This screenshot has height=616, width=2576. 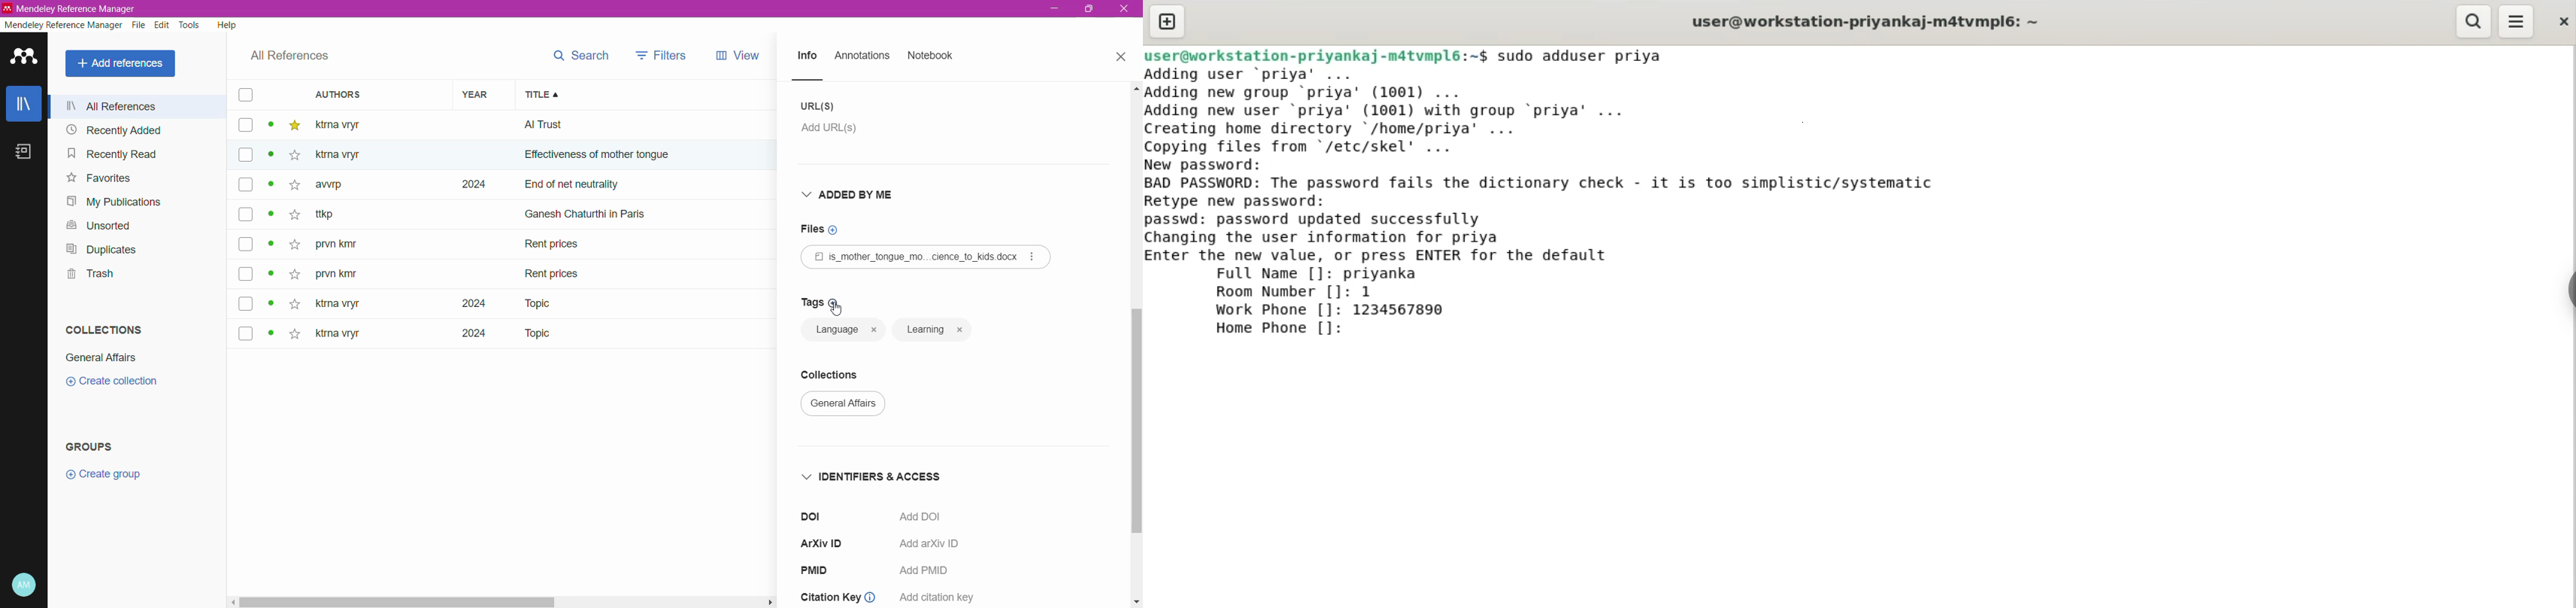 What do you see at coordinates (294, 271) in the screenshot?
I see `star` at bounding box center [294, 271].